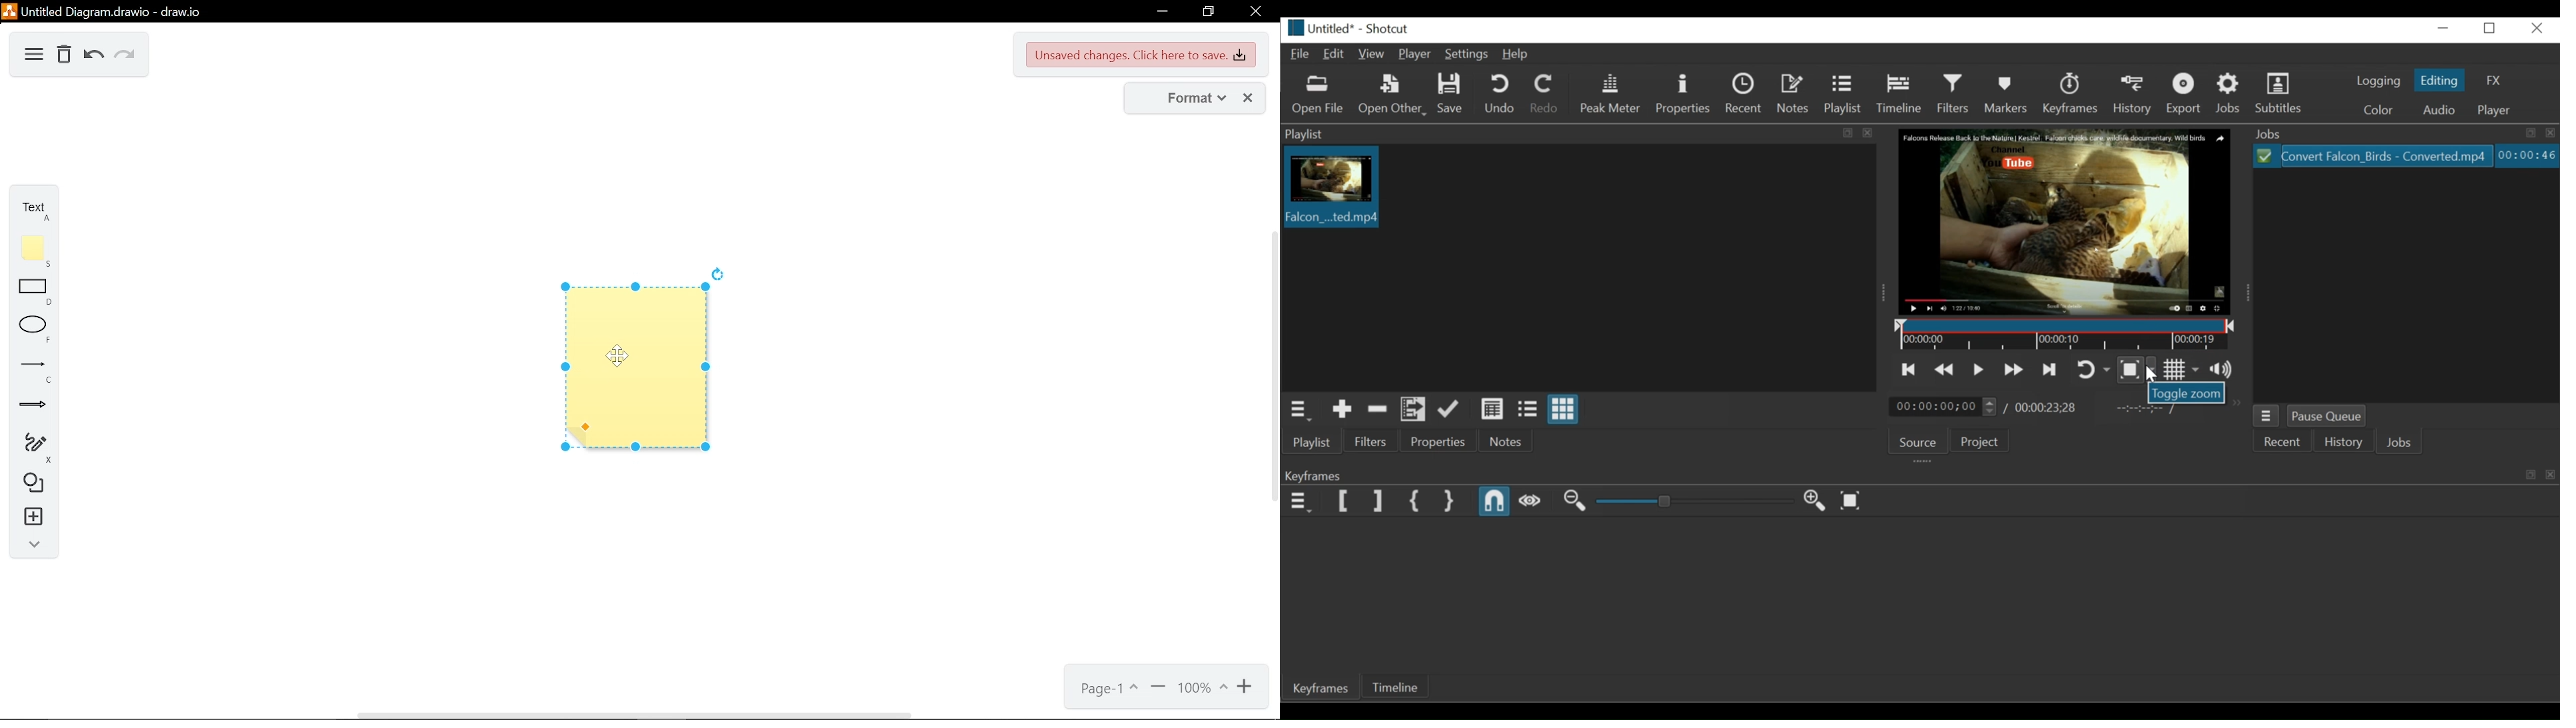  What do you see at coordinates (717, 274) in the screenshot?
I see `rotate diagram` at bounding box center [717, 274].